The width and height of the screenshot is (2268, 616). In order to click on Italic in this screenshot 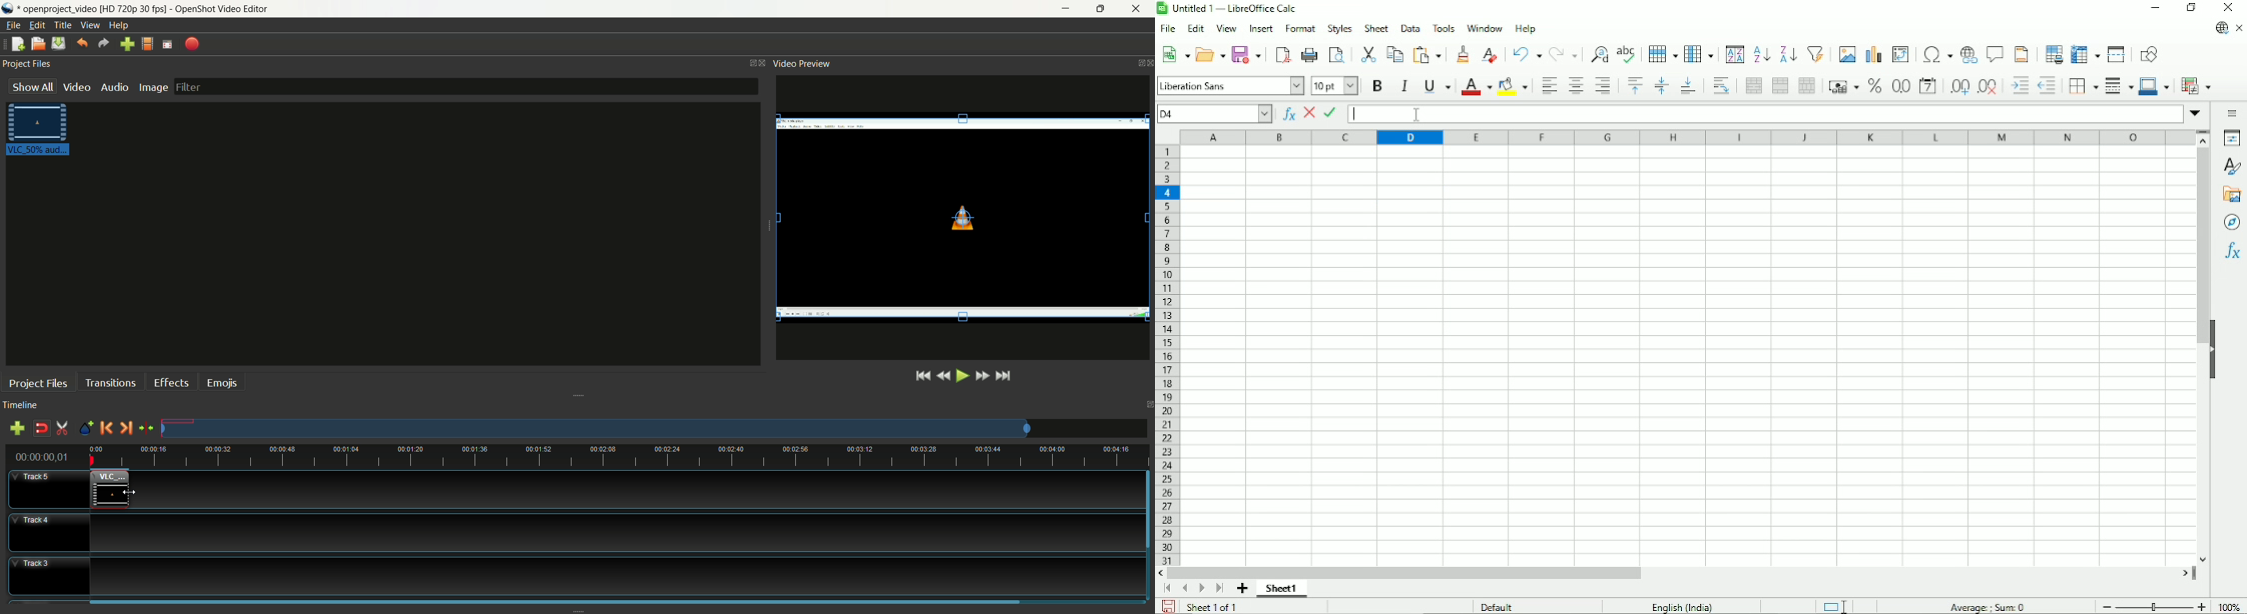, I will do `click(1404, 86)`.